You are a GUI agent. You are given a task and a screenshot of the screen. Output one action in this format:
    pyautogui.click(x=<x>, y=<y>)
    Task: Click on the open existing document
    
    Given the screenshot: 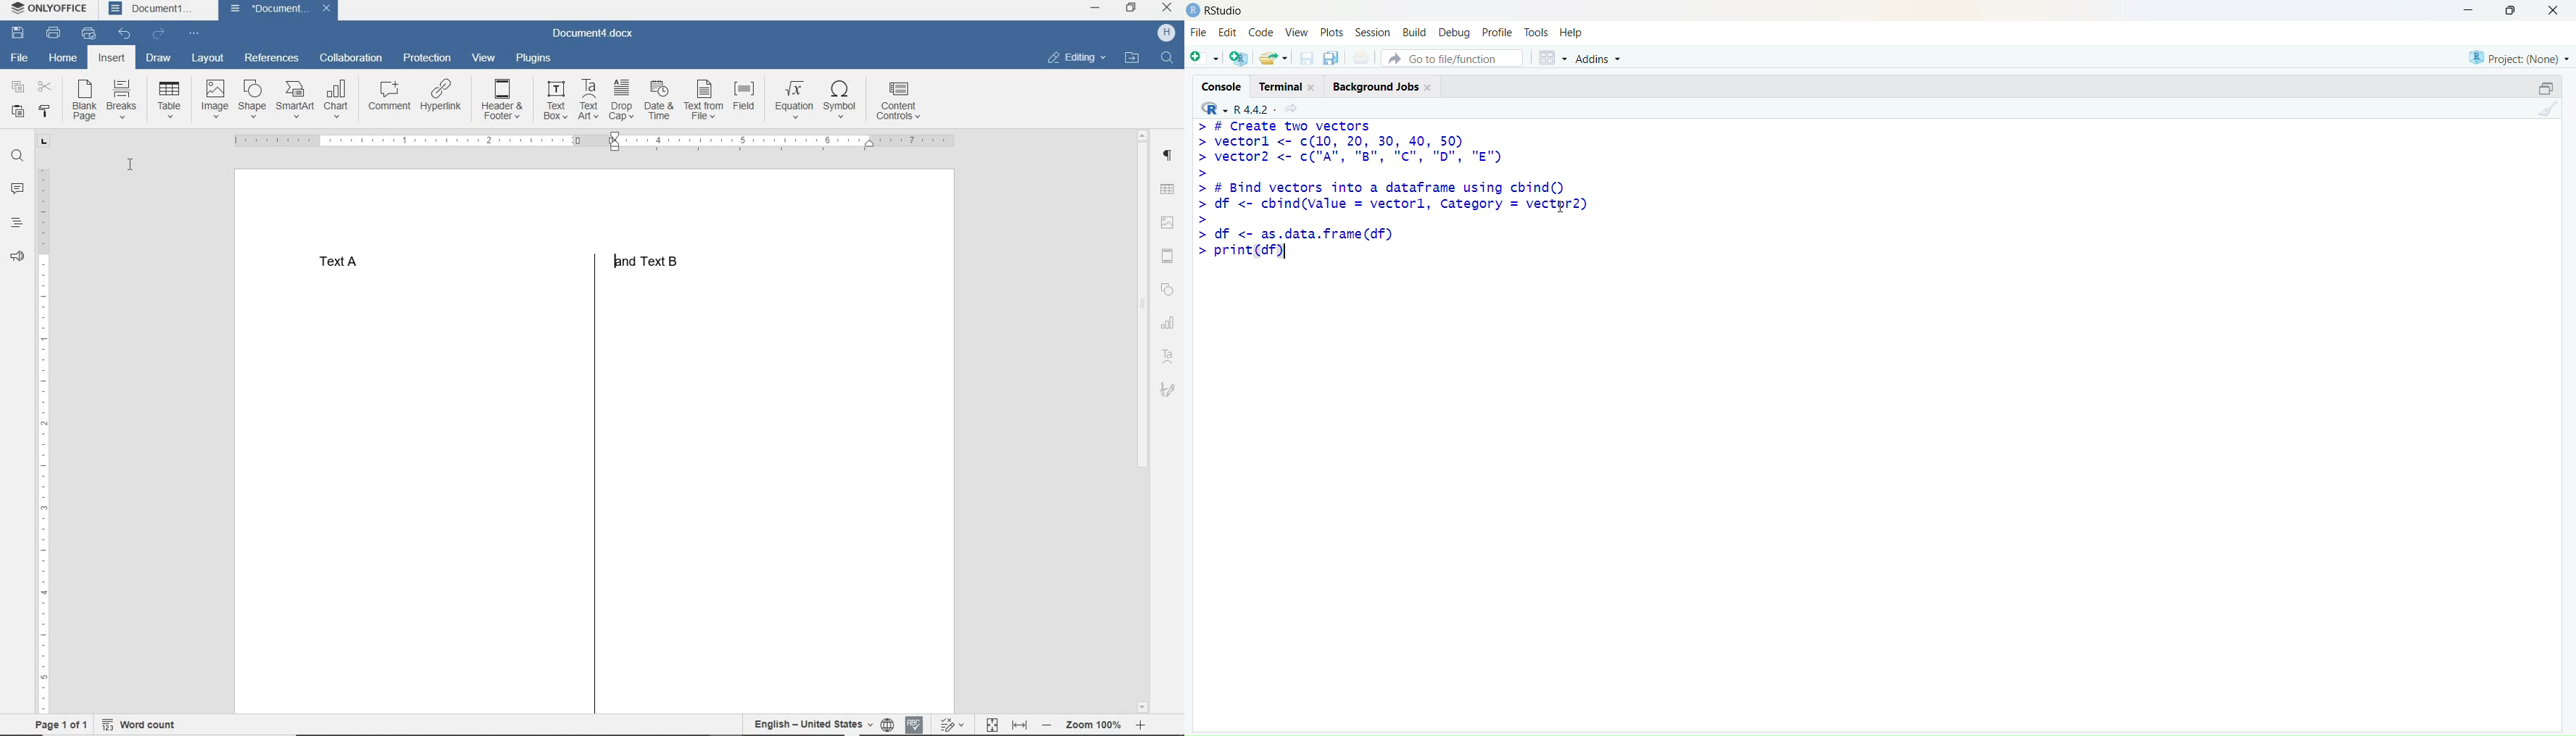 What is the action you would take?
    pyautogui.click(x=1274, y=59)
    